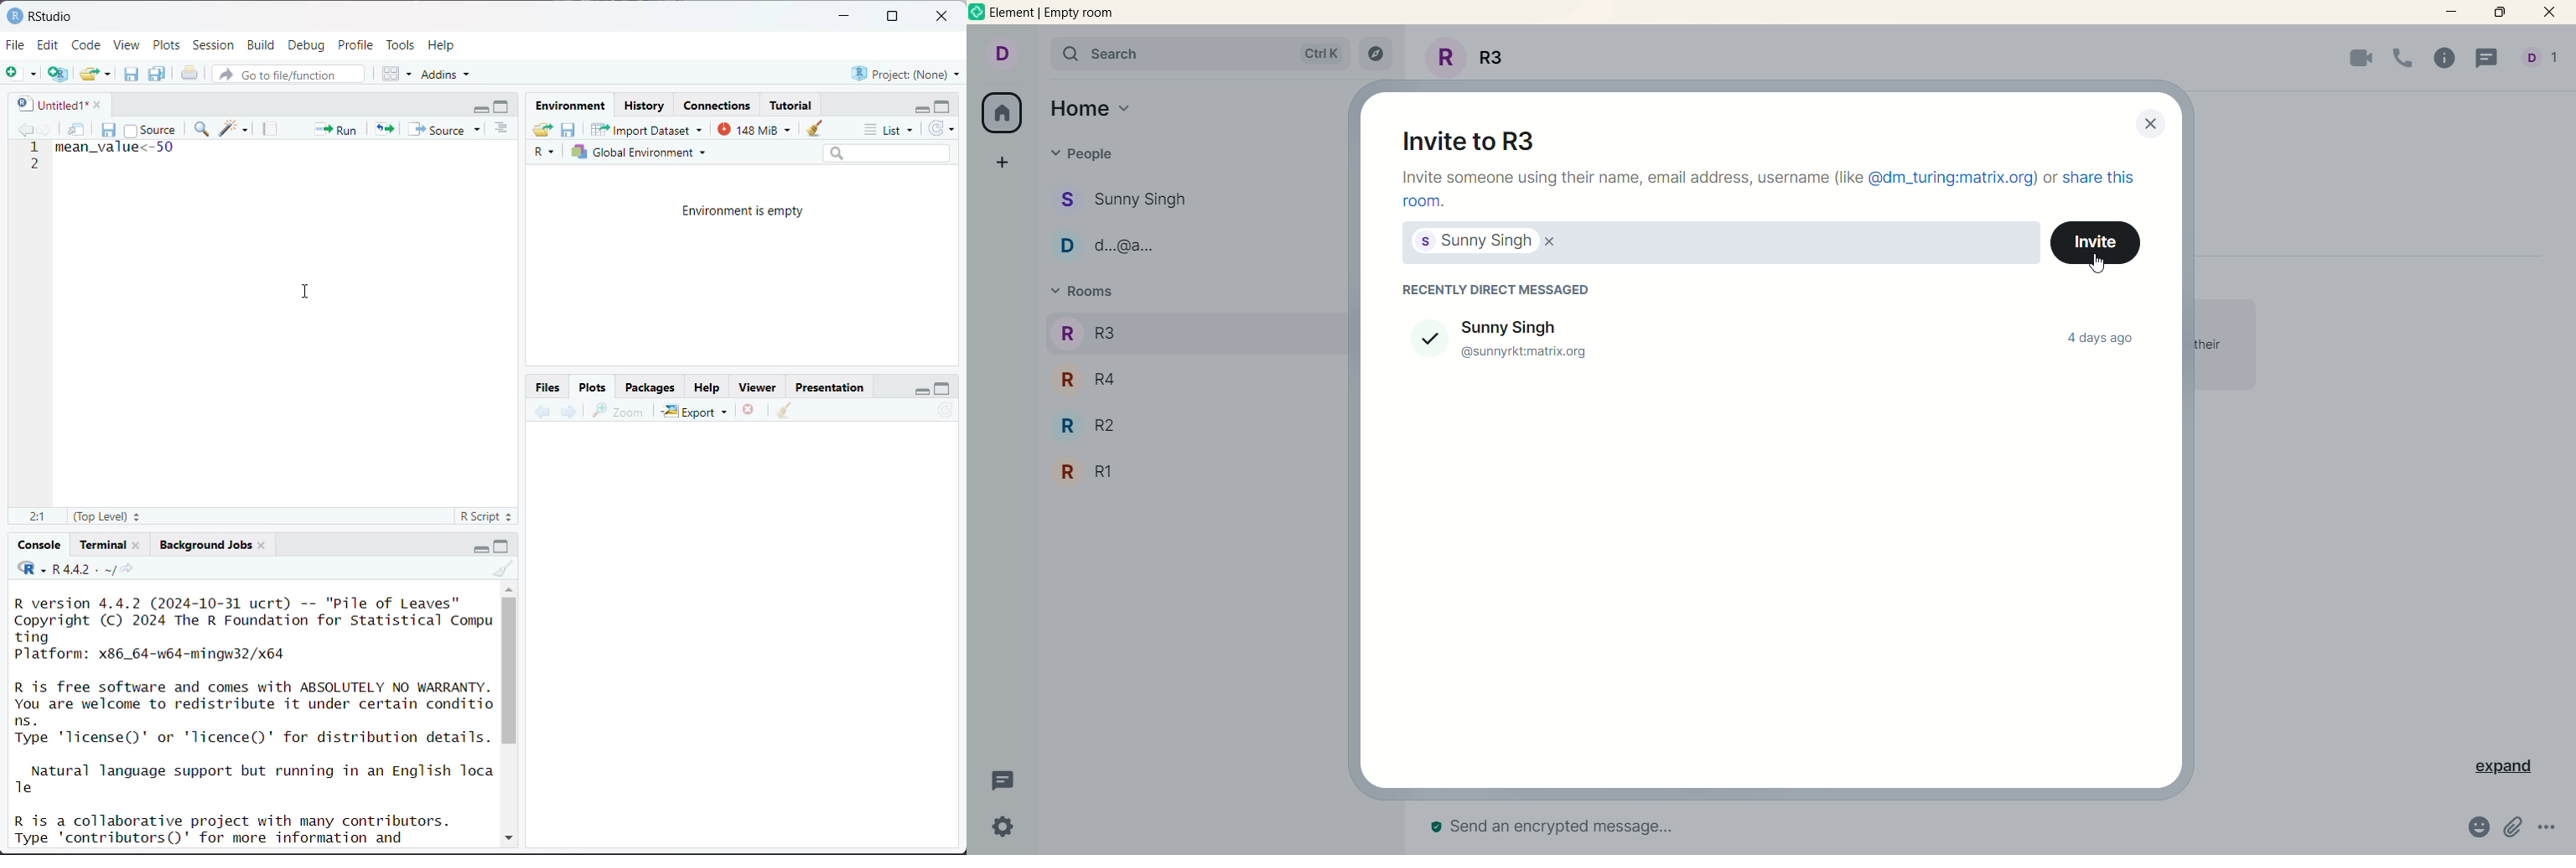 This screenshot has height=868, width=2576. What do you see at coordinates (306, 45) in the screenshot?
I see `Debug` at bounding box center [306, 45].